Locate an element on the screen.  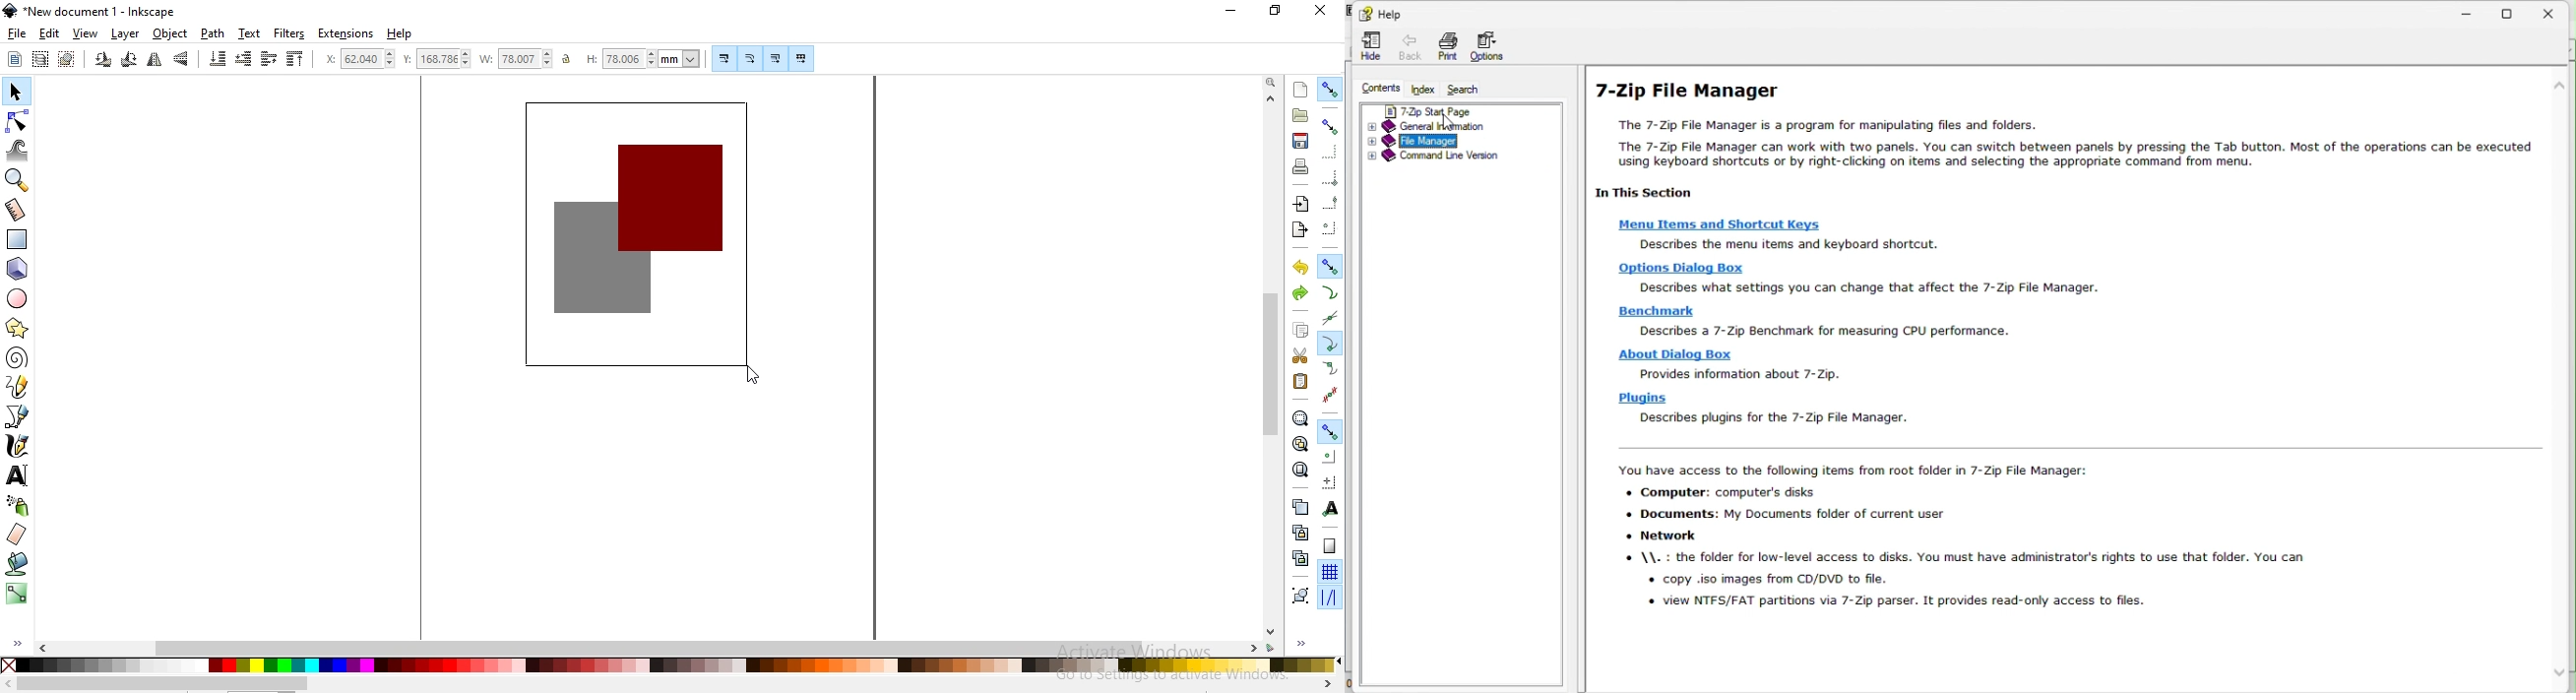
flip vertical is located at coordinates (183, 59).